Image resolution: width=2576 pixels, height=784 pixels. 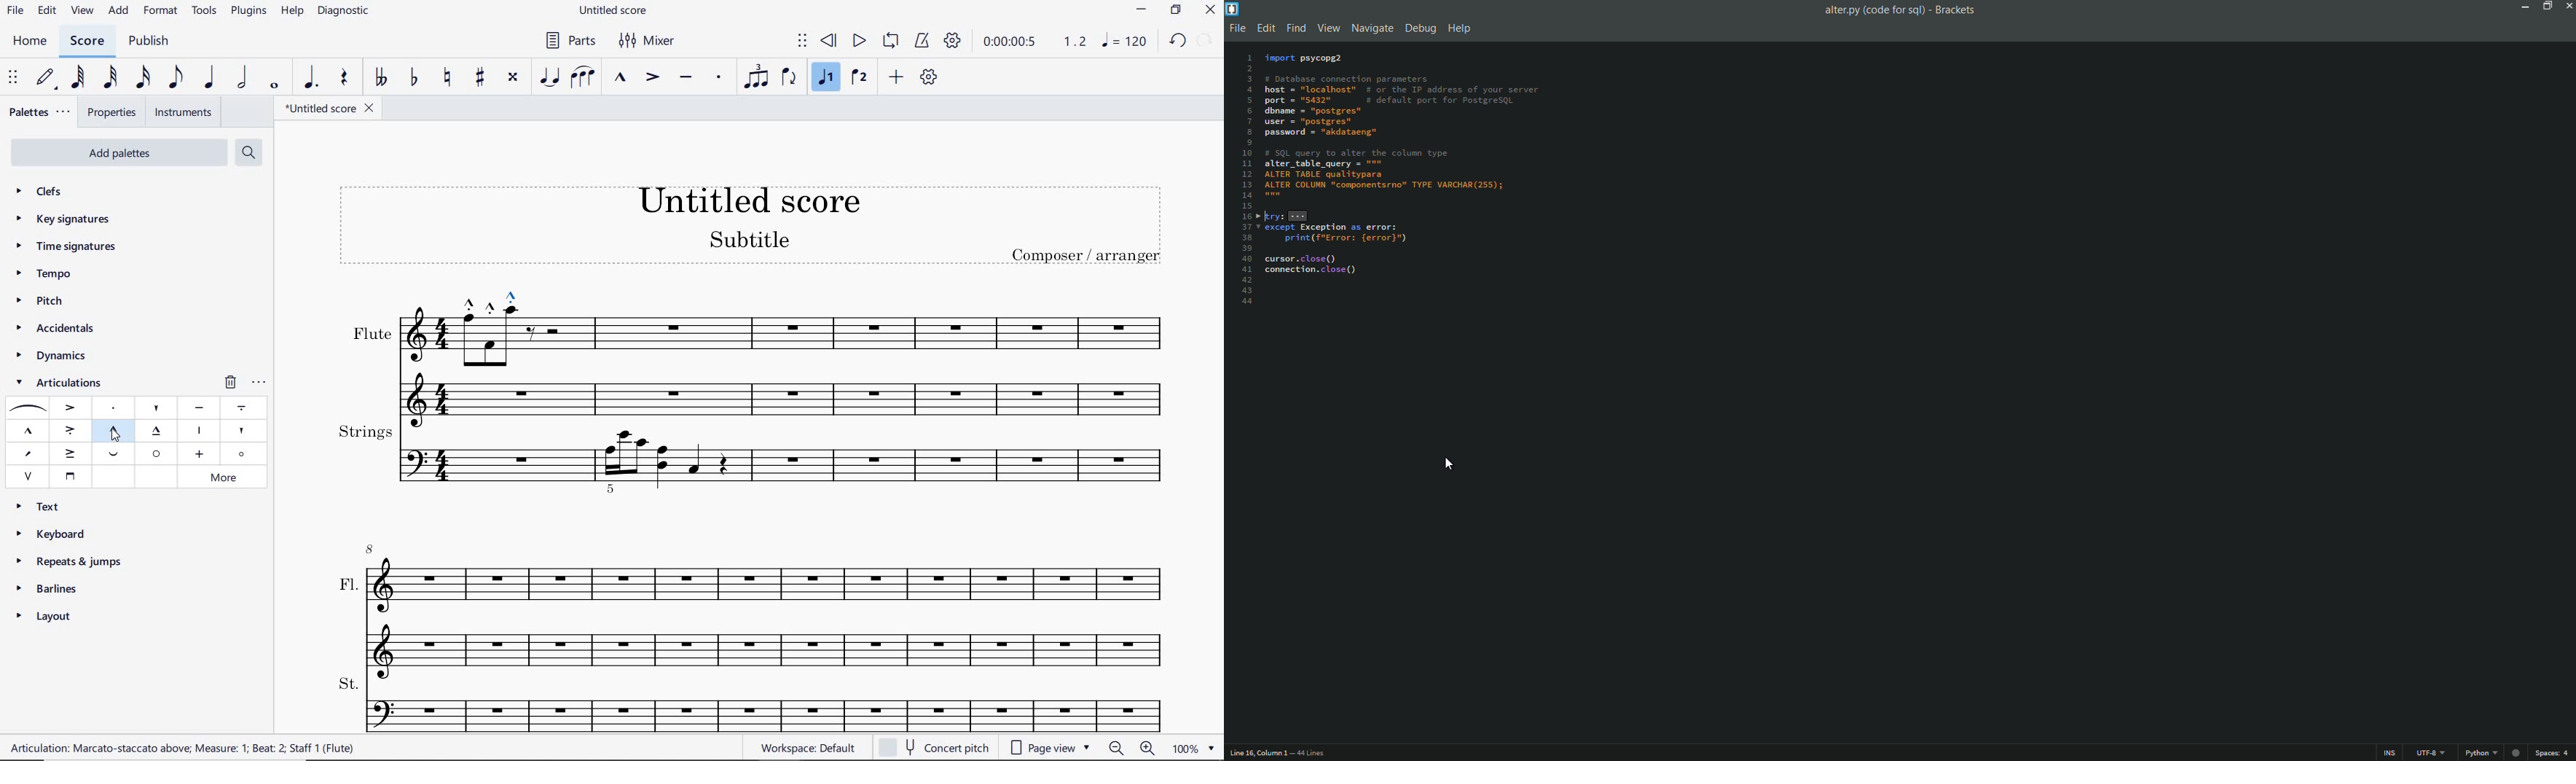 I want to click on 16TH NOTE, so click(x=143, y=78).